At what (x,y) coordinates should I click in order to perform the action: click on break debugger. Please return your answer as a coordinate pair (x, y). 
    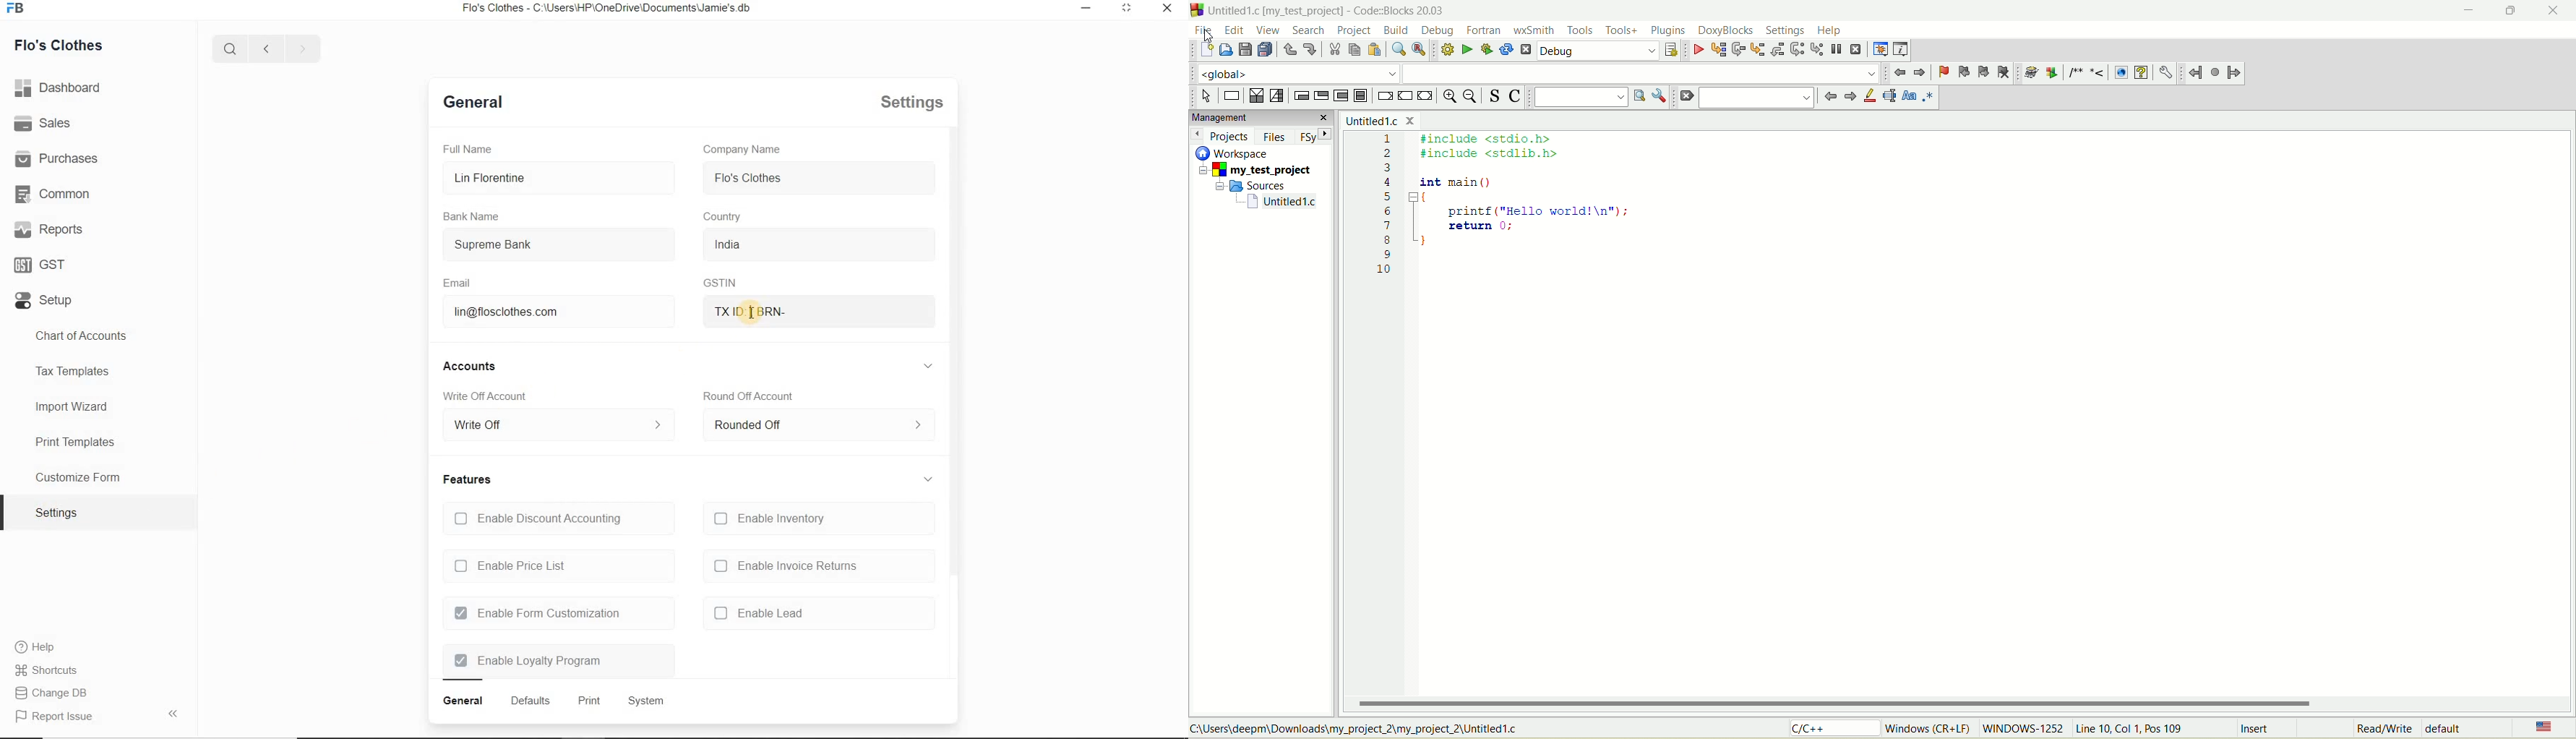
    Looking at the image, I should click on (1836, 49).